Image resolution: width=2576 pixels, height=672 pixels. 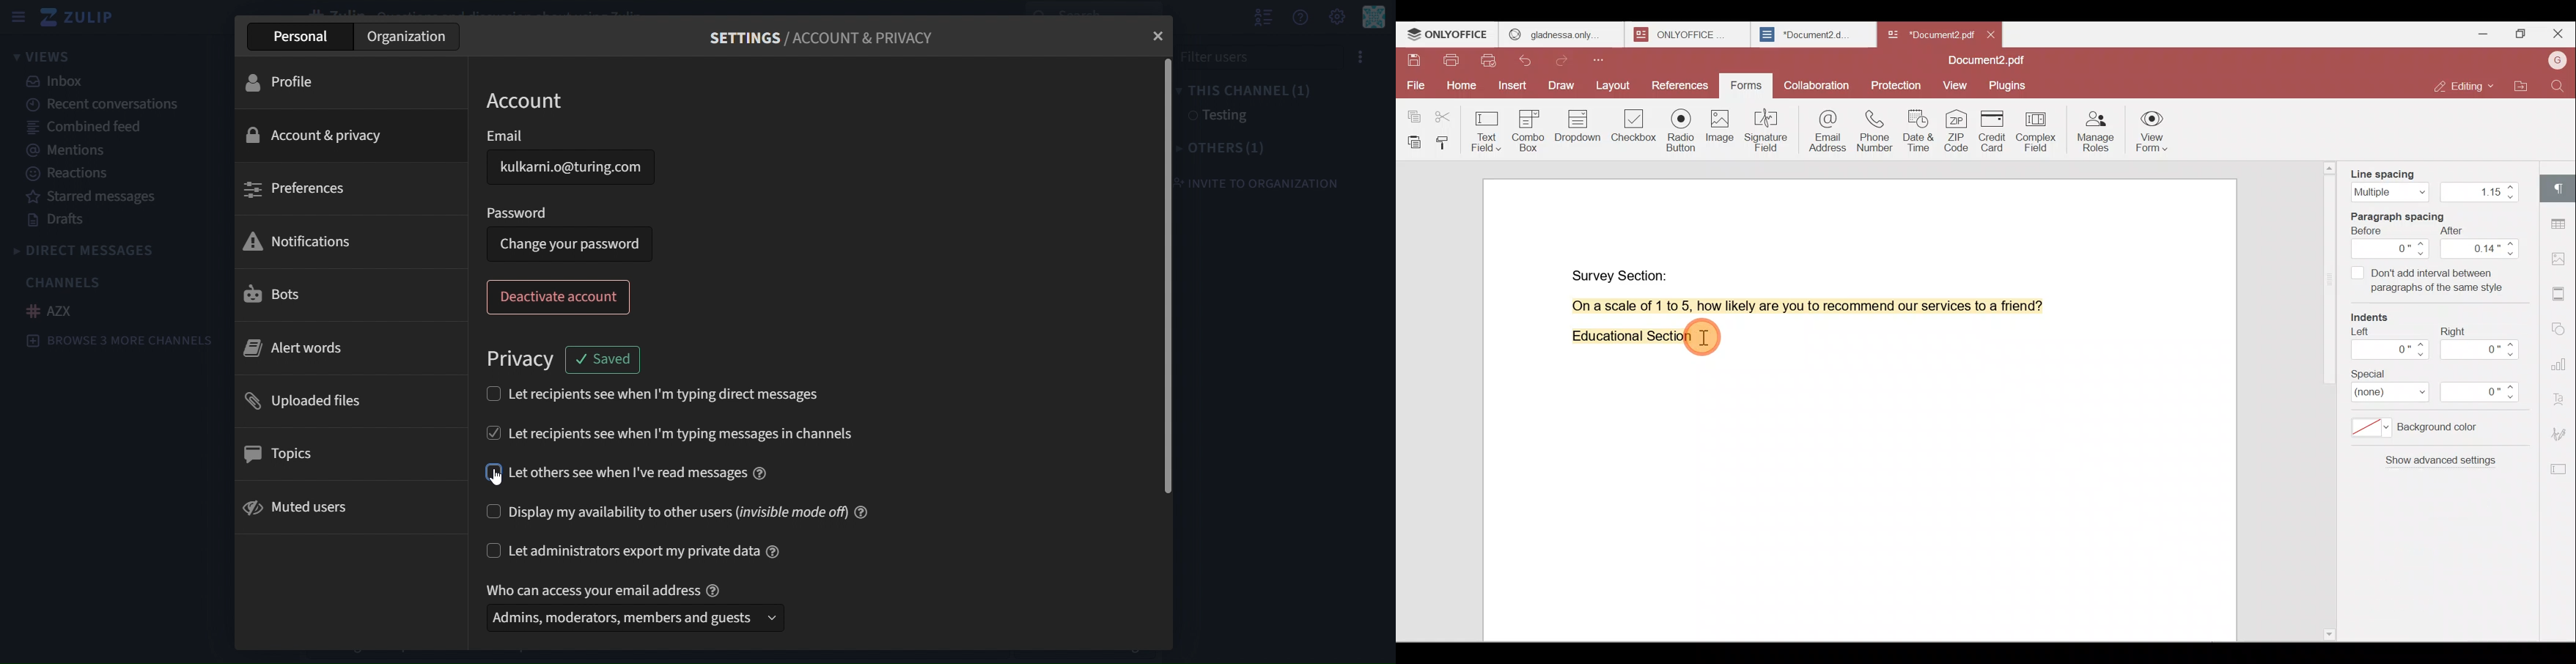 What do you see at coordinates (323, 135) in the screenshot?
I see `account & privacy` at bounding box center [323, 135].